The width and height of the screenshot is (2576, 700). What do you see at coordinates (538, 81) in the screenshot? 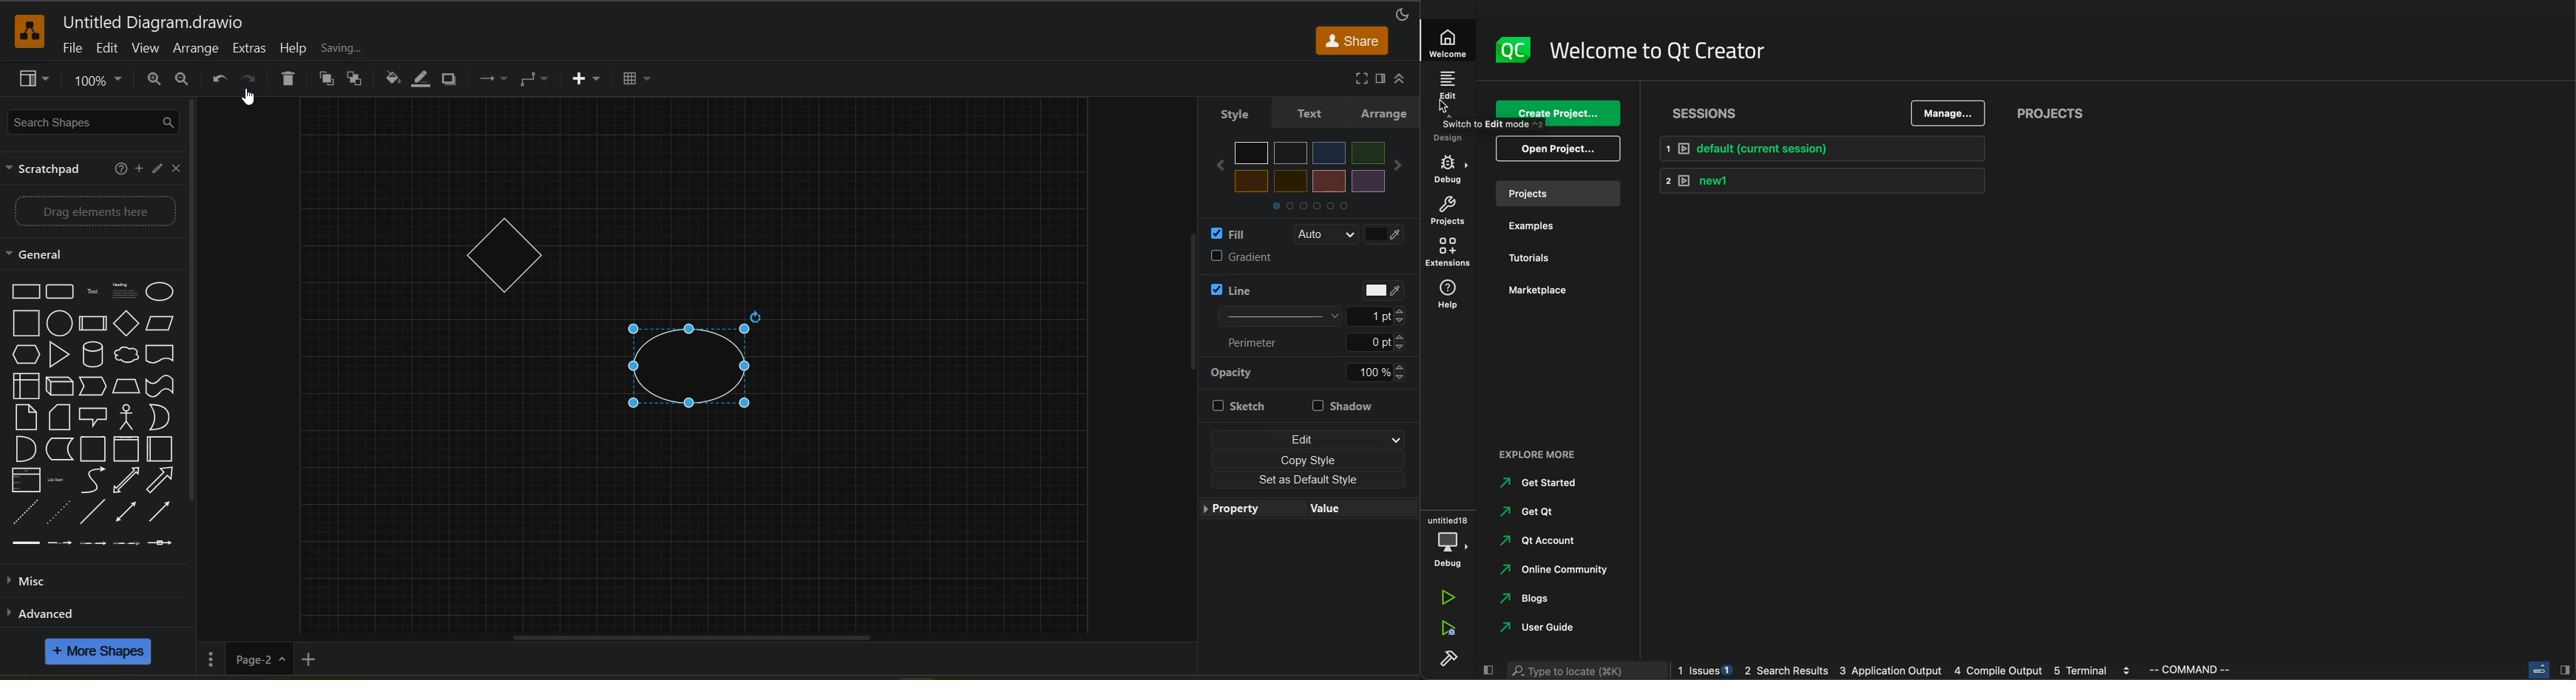
I see `waypoints` at bounding box center [538, 81].